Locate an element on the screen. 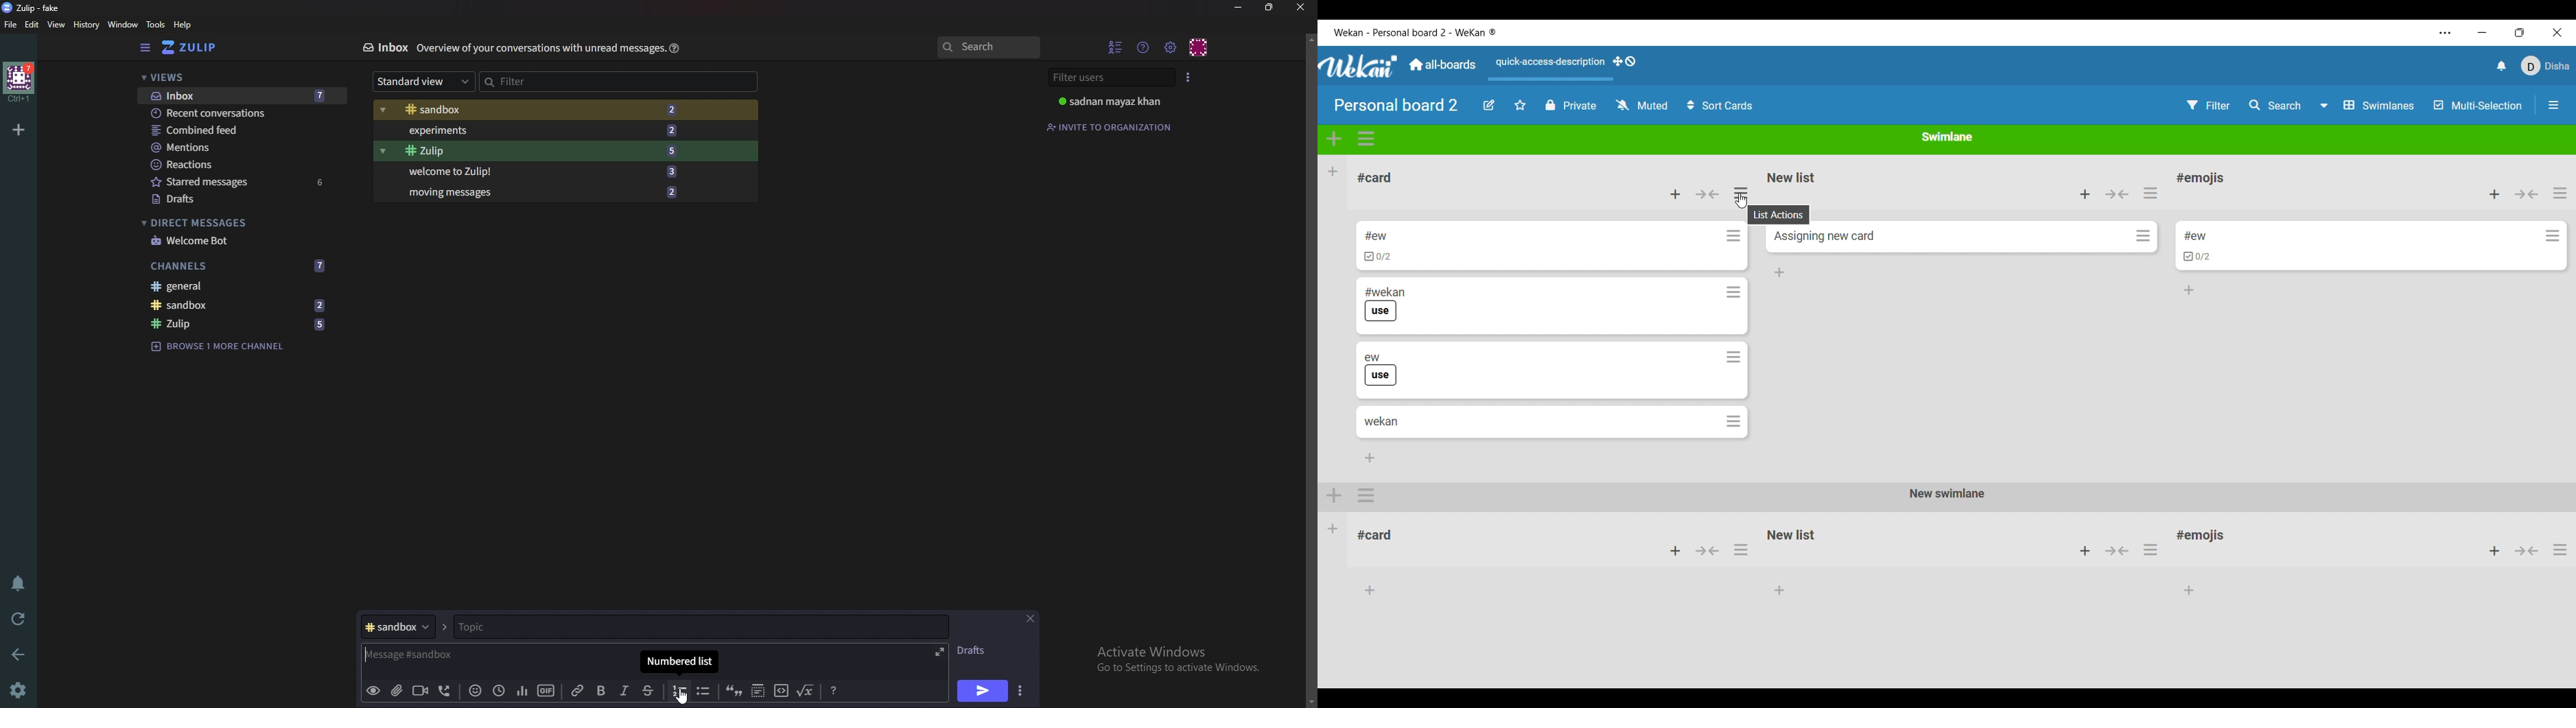  topic is located at coordinates (520, 627).